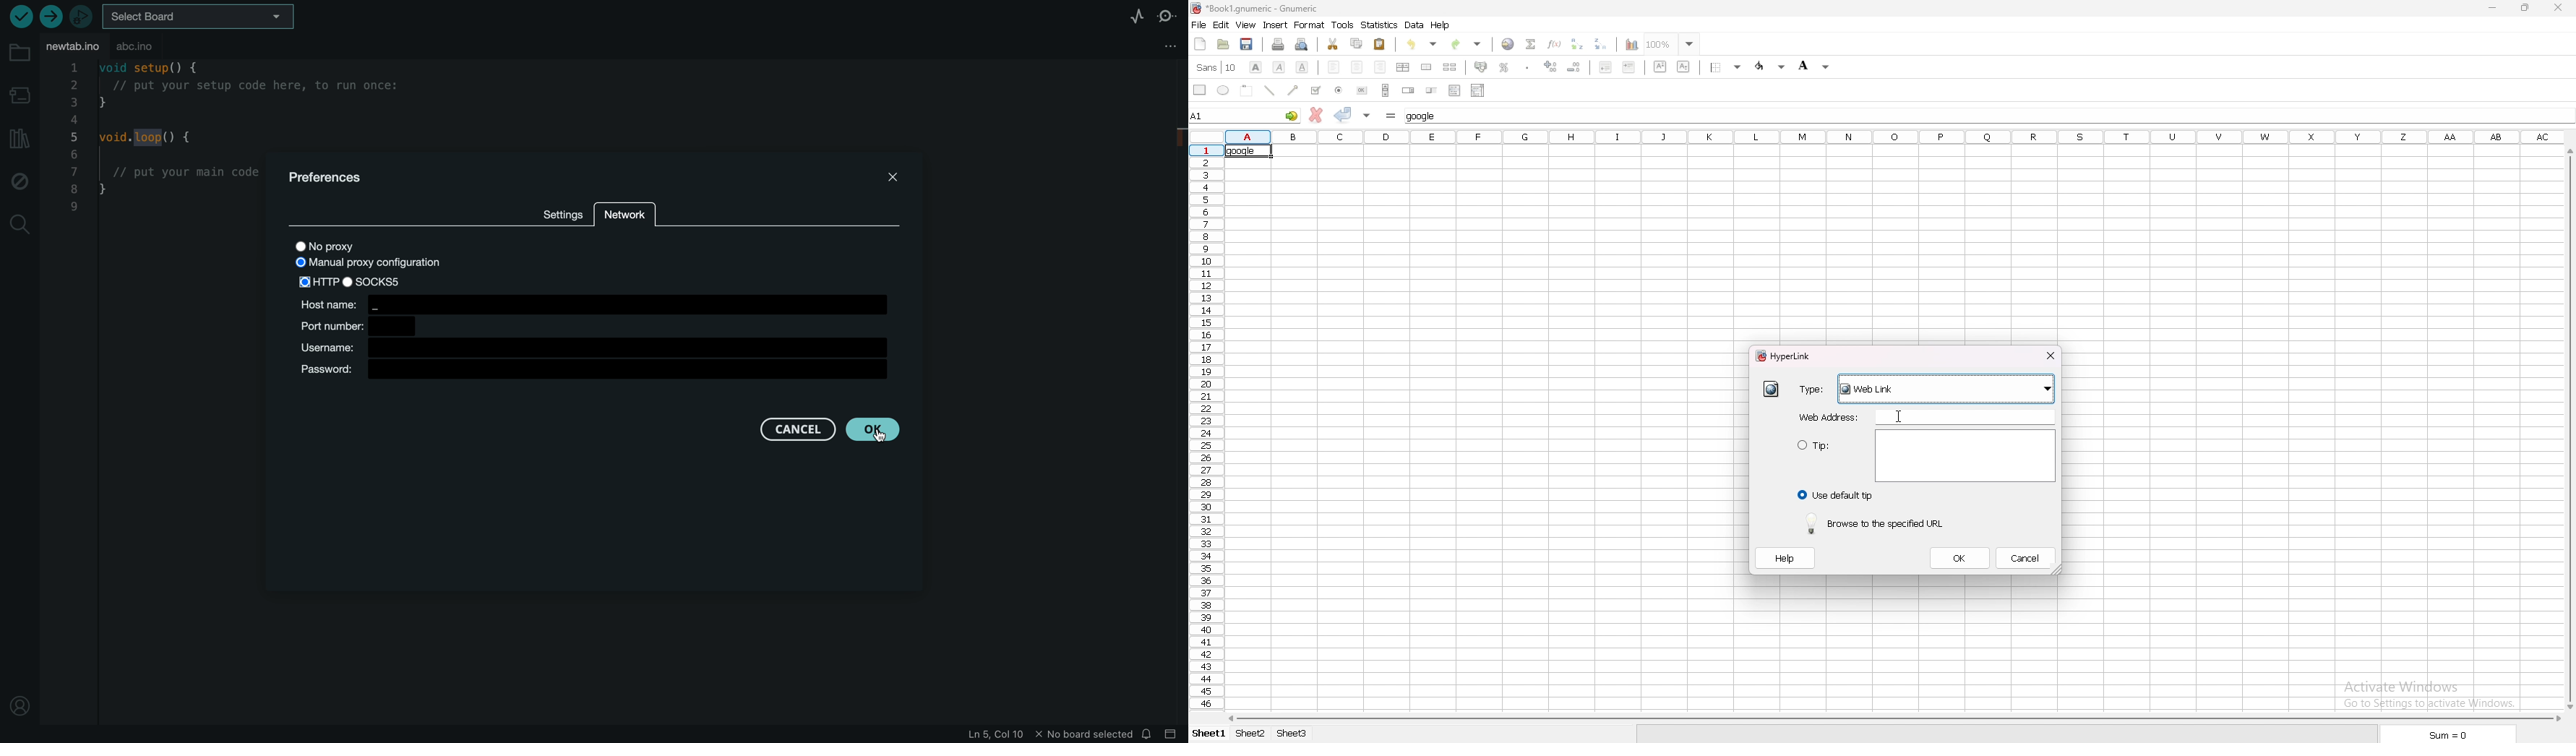 The height and width of the screenshot is (756, 2576). Describe the element at coordinates (1633, 46) in the screenshot. I see `chart` at that location.